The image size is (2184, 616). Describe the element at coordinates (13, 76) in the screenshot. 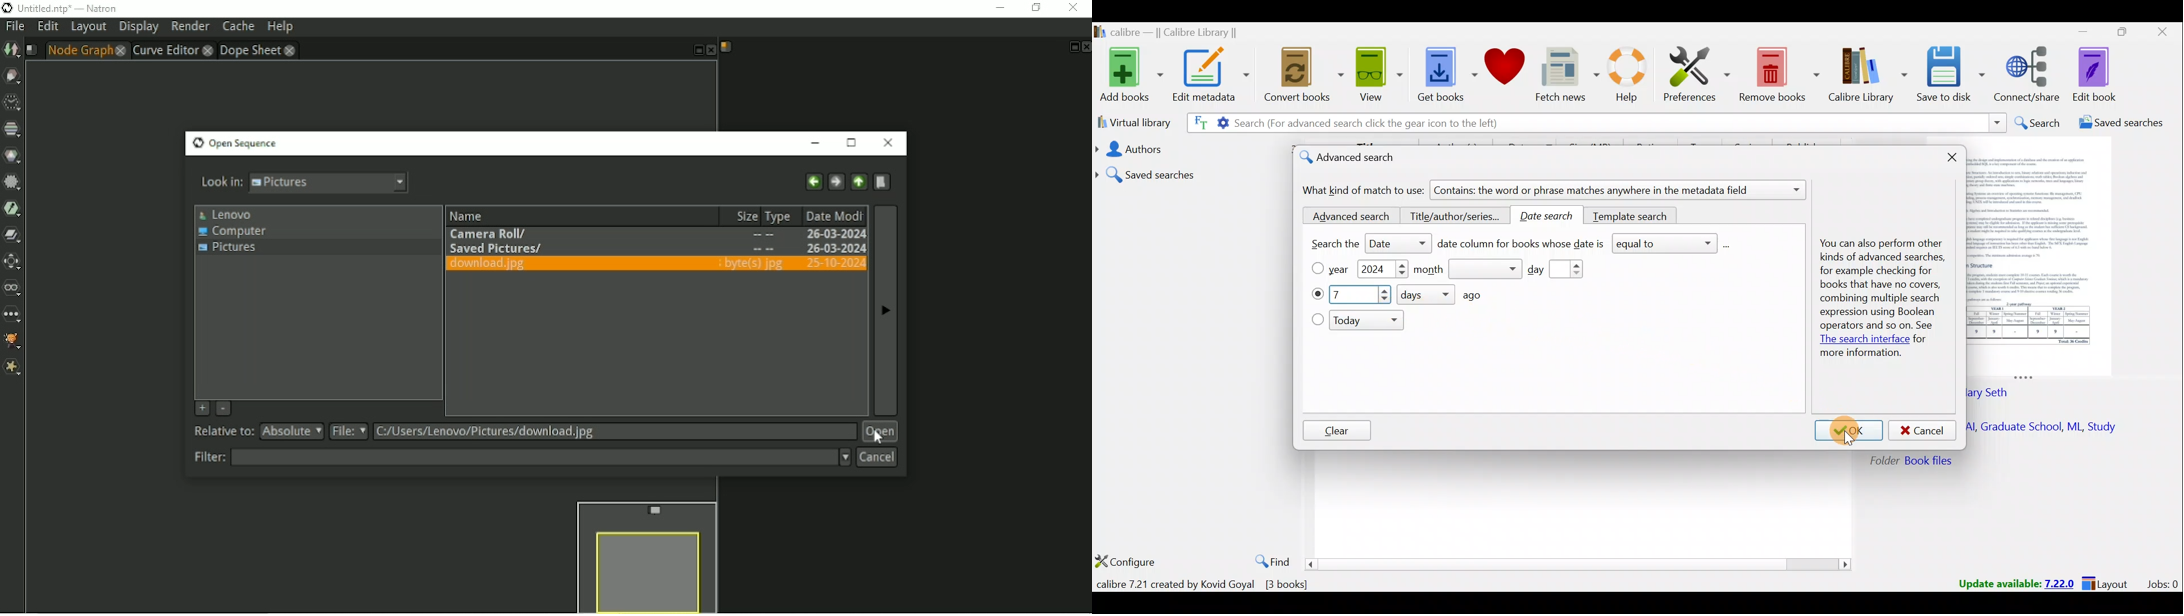

I see `Draw` at that location.